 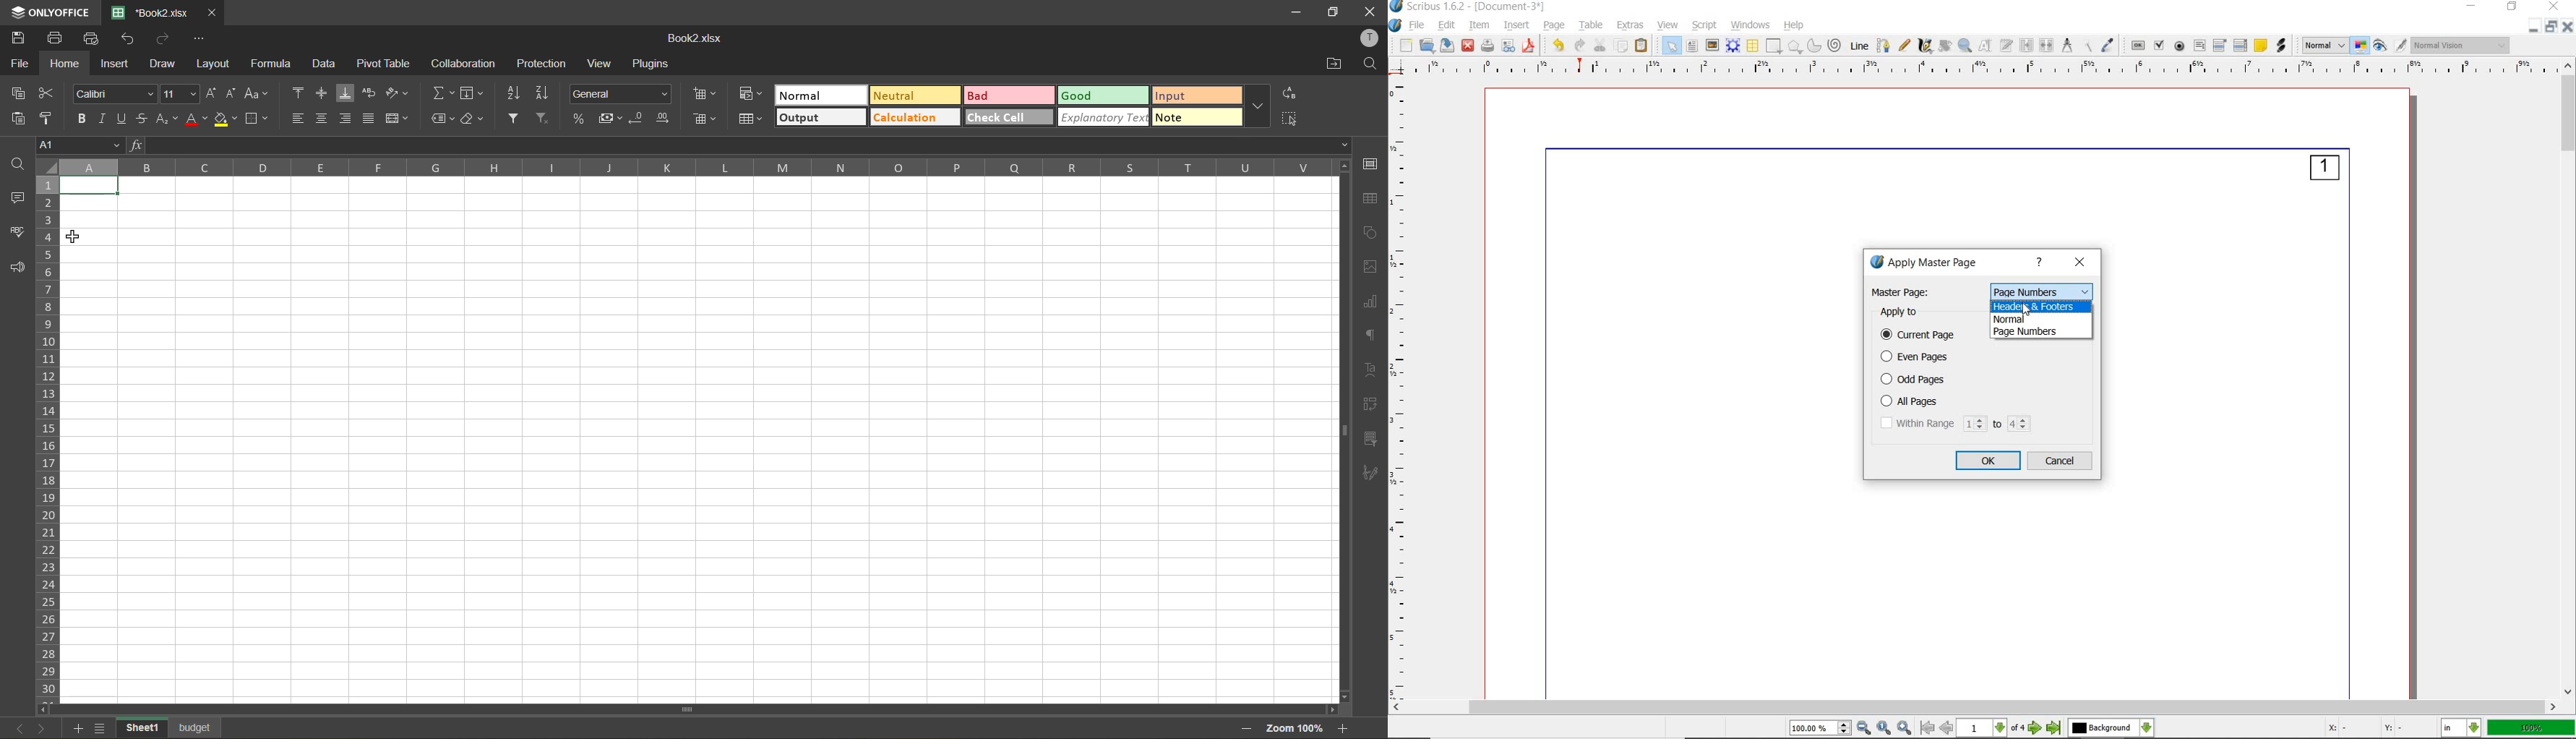 What do you see at coordinates (203, 40) in the screenshot?
I see `customize quick access toolbar` at bounding box center [203, 40].